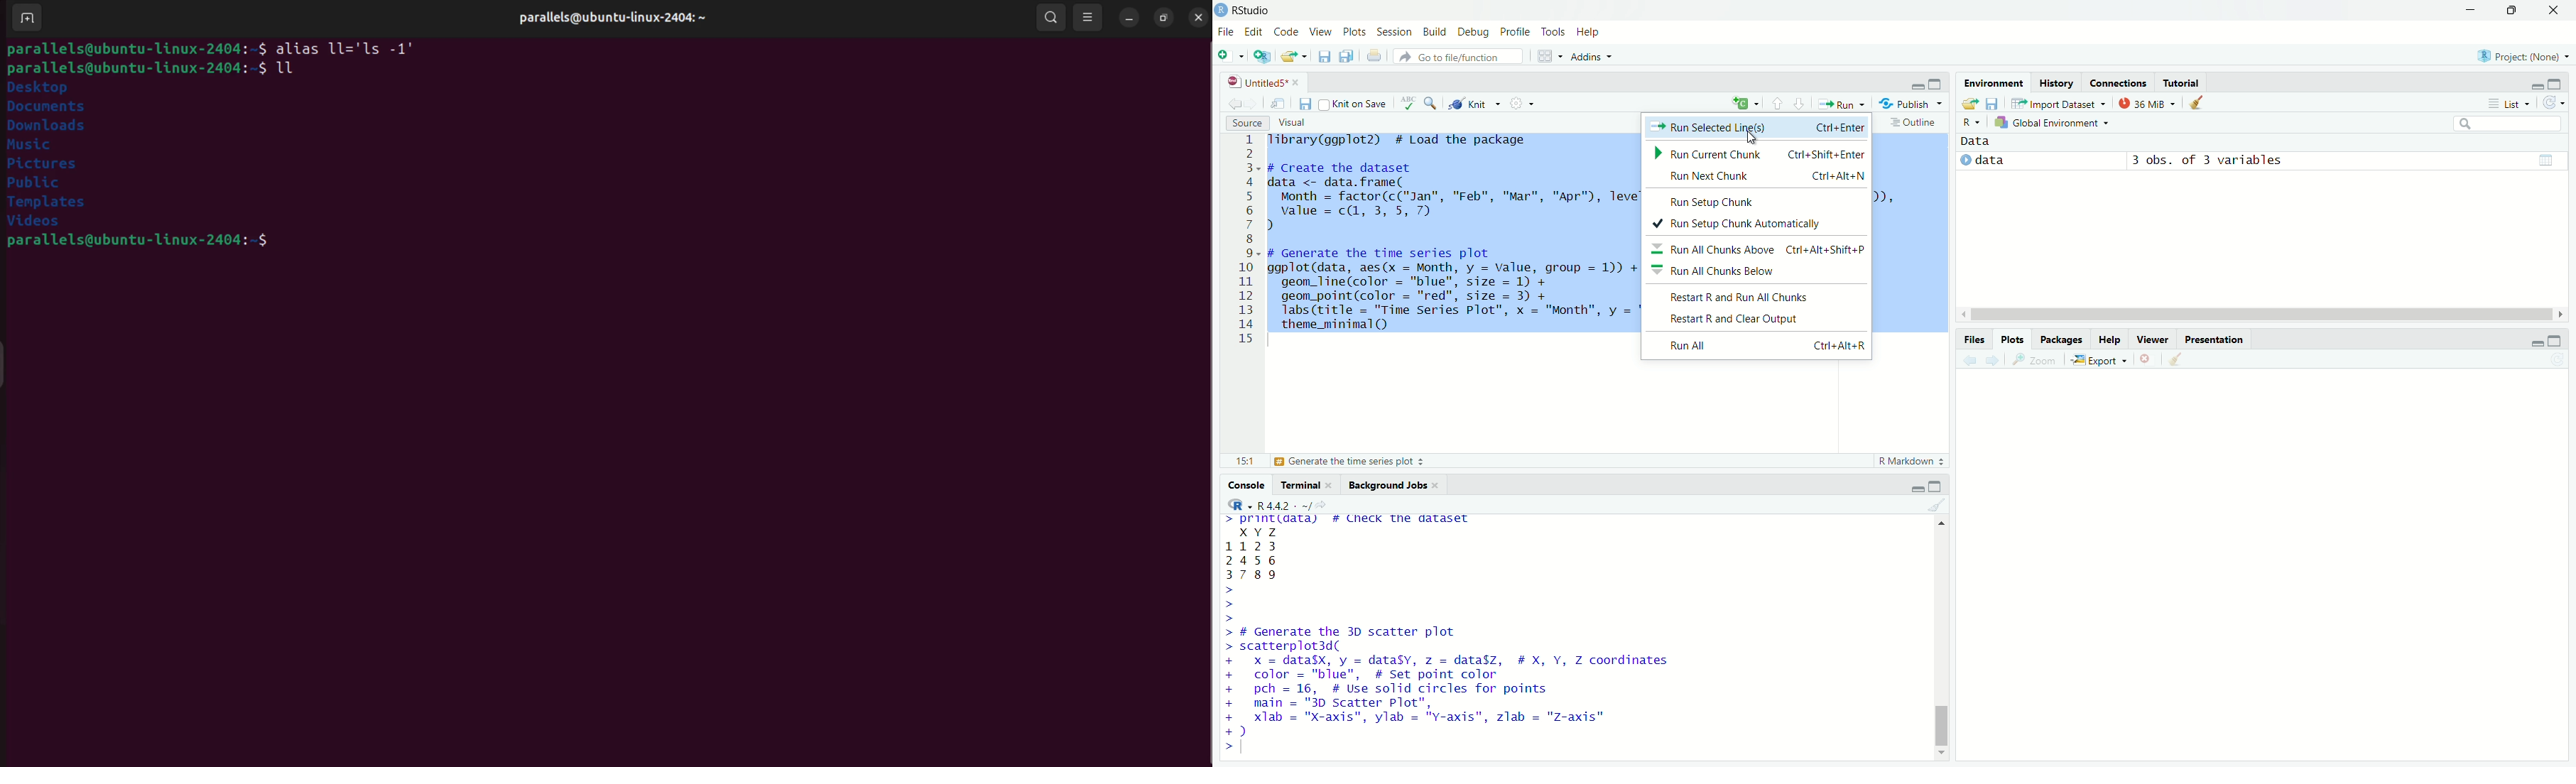 The image size is (2576, 784). I want to click on view the current working directory, so click(1322, 504).